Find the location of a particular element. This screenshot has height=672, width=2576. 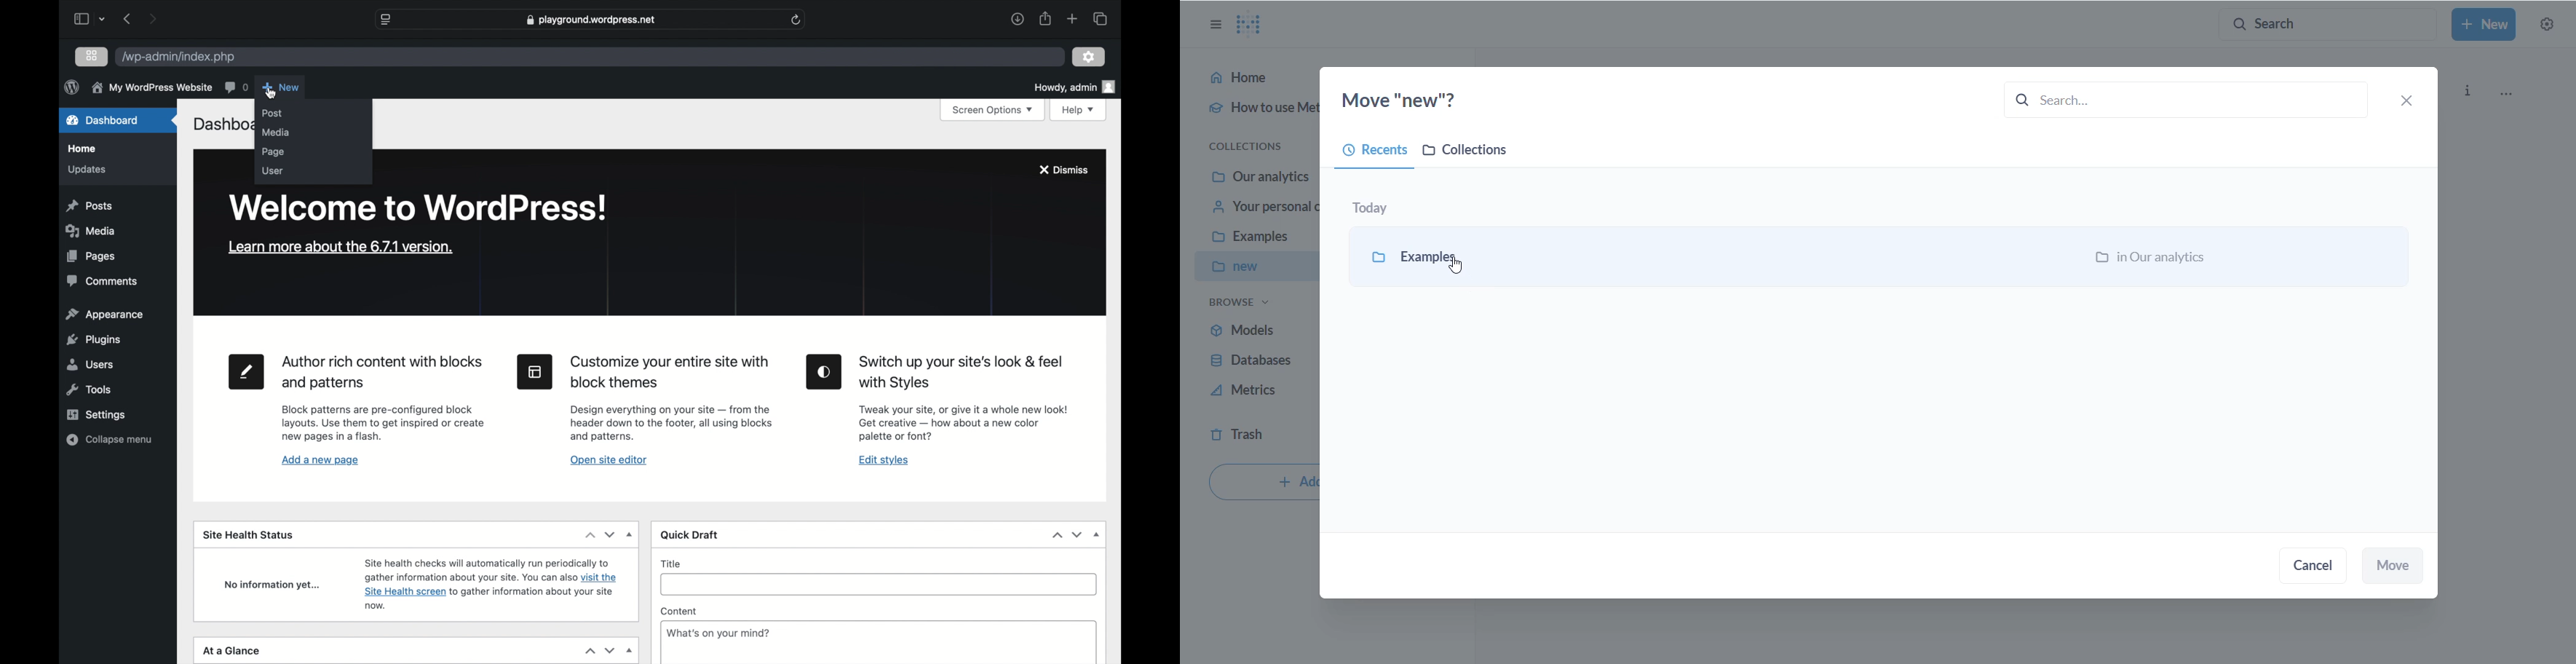

Customize your entire site with
block themes

Design everything on your site — from the
header down to the footer, all using blocks
and patterns. is located at coordinates (674, 398).